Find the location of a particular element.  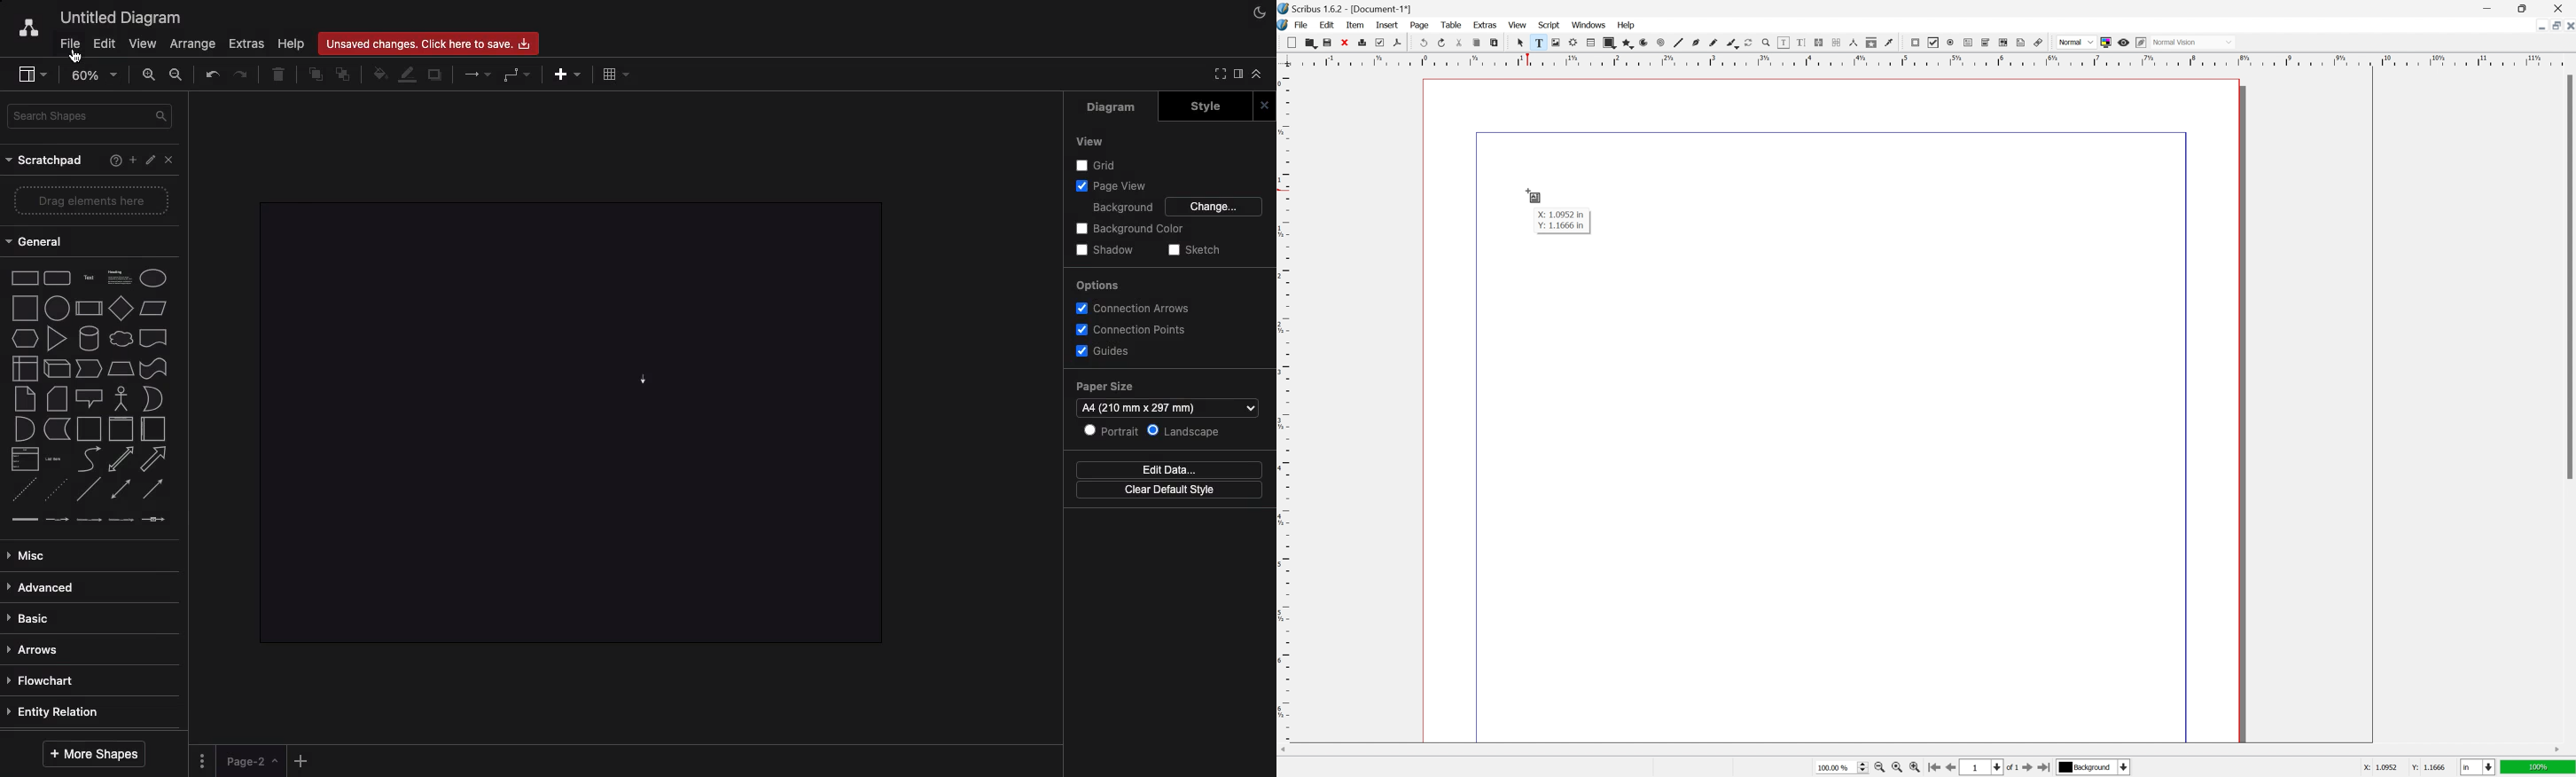

application logo is located at coordinates (1285, 26).